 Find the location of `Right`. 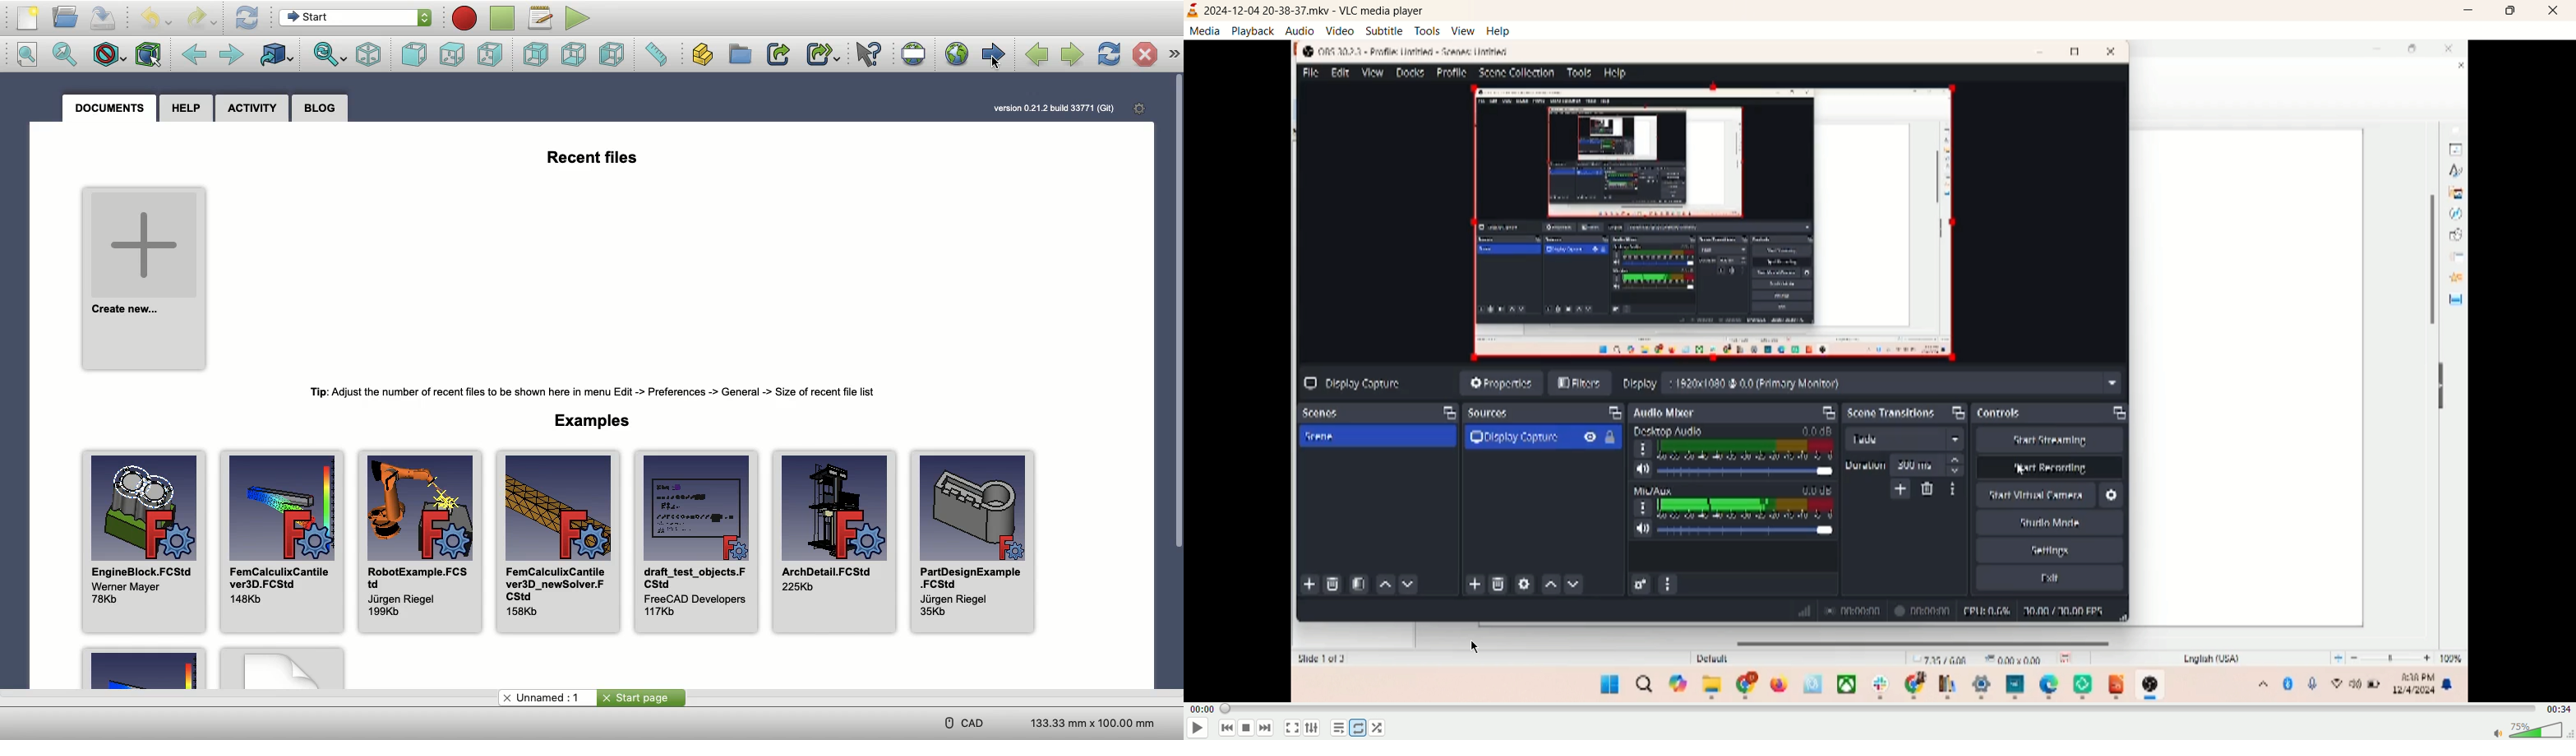

Right is located at coordinates (489, 54).